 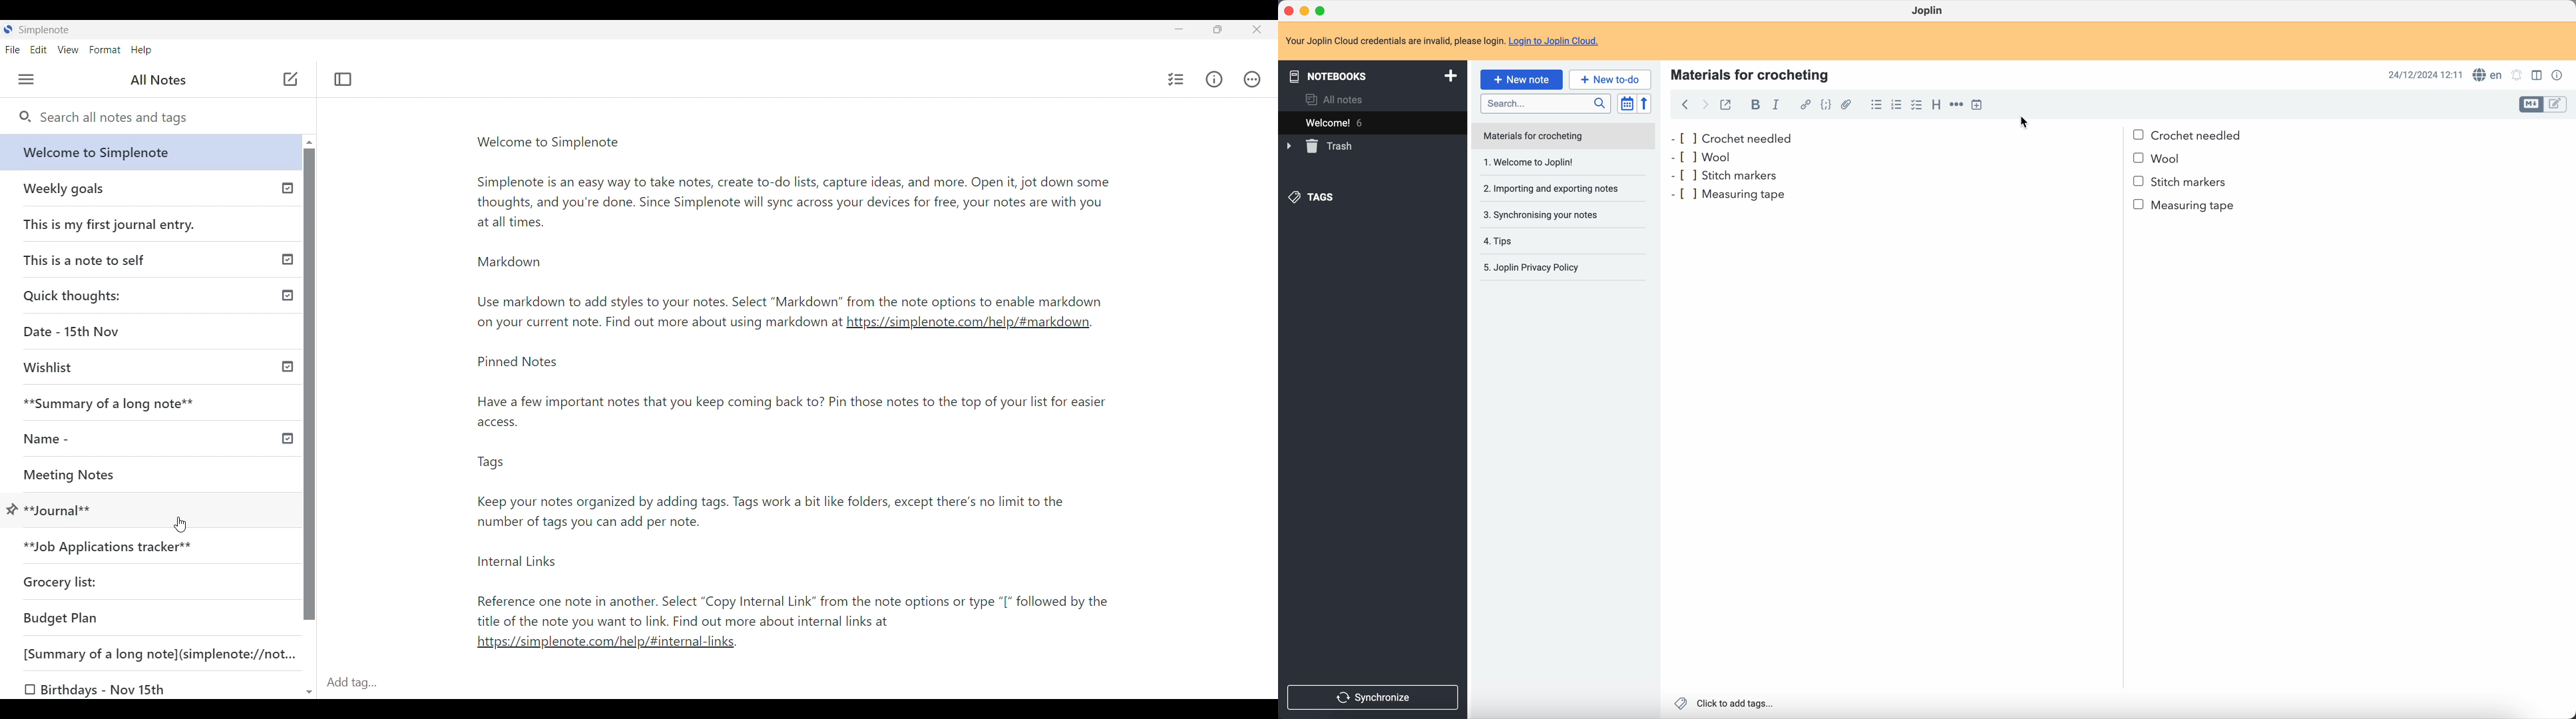 I want to click on bullet point, so click(x=2161, y=157).